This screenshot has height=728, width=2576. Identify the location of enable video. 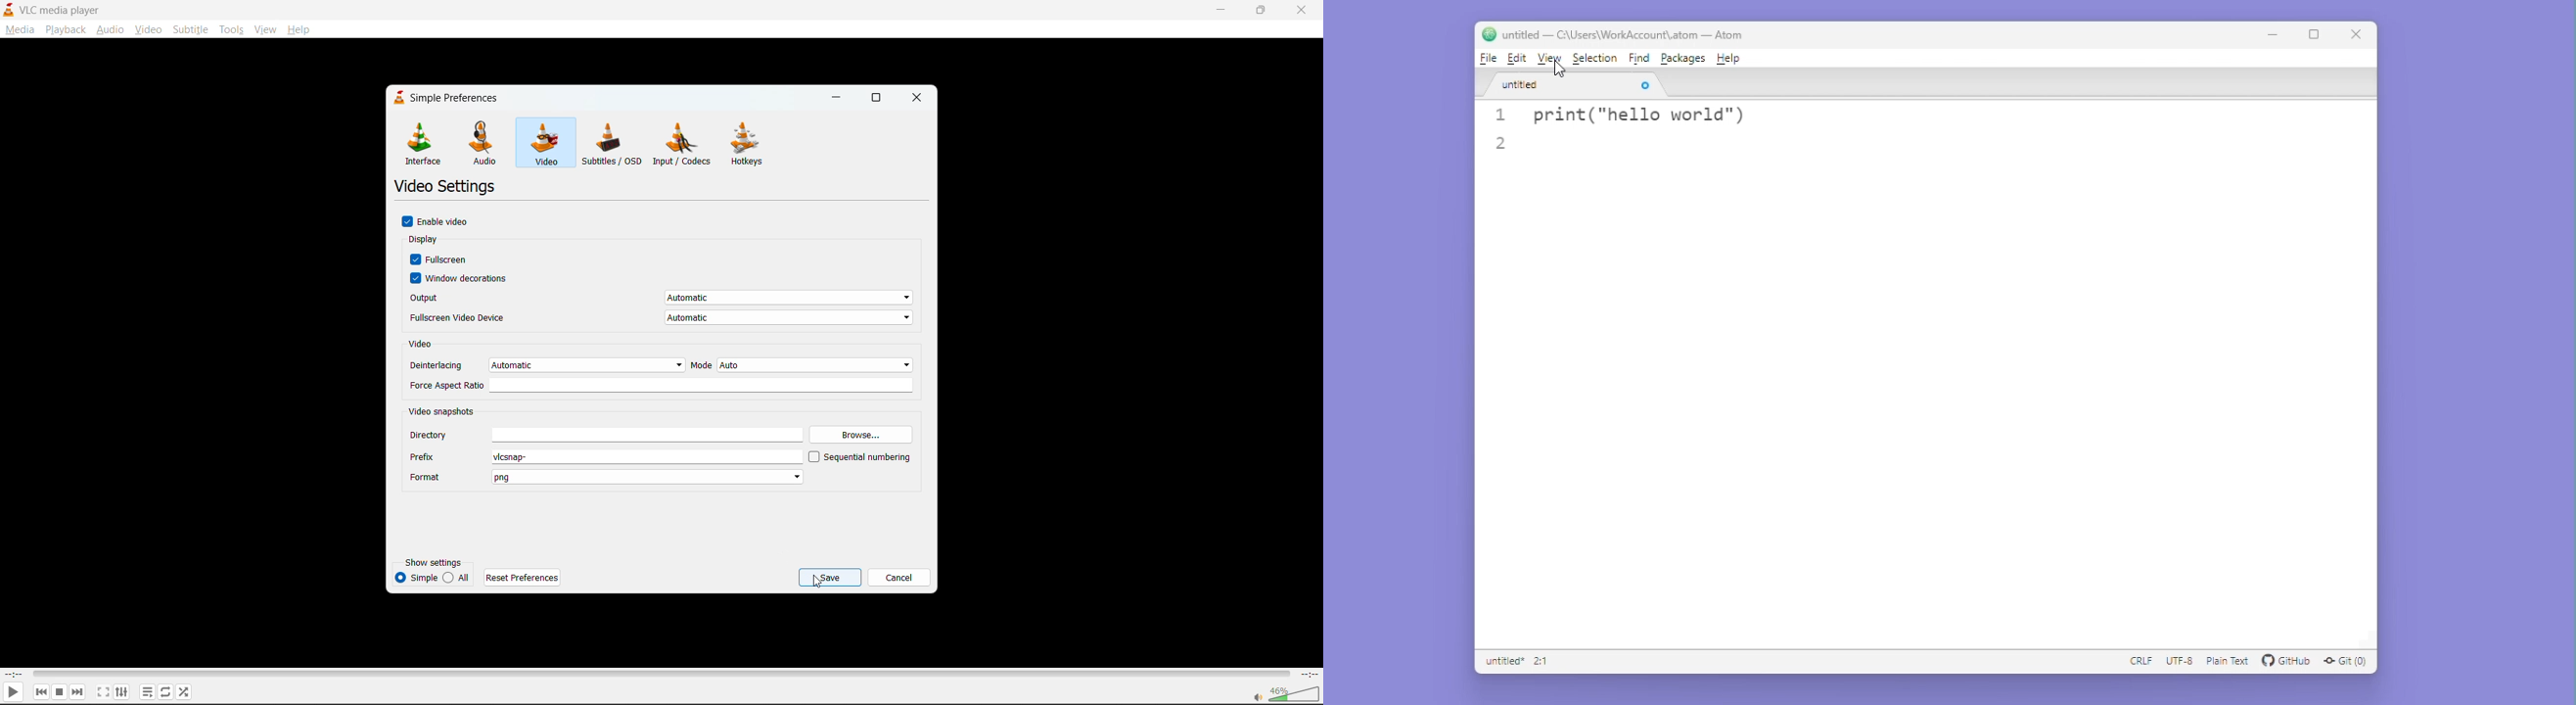
(437, 223).